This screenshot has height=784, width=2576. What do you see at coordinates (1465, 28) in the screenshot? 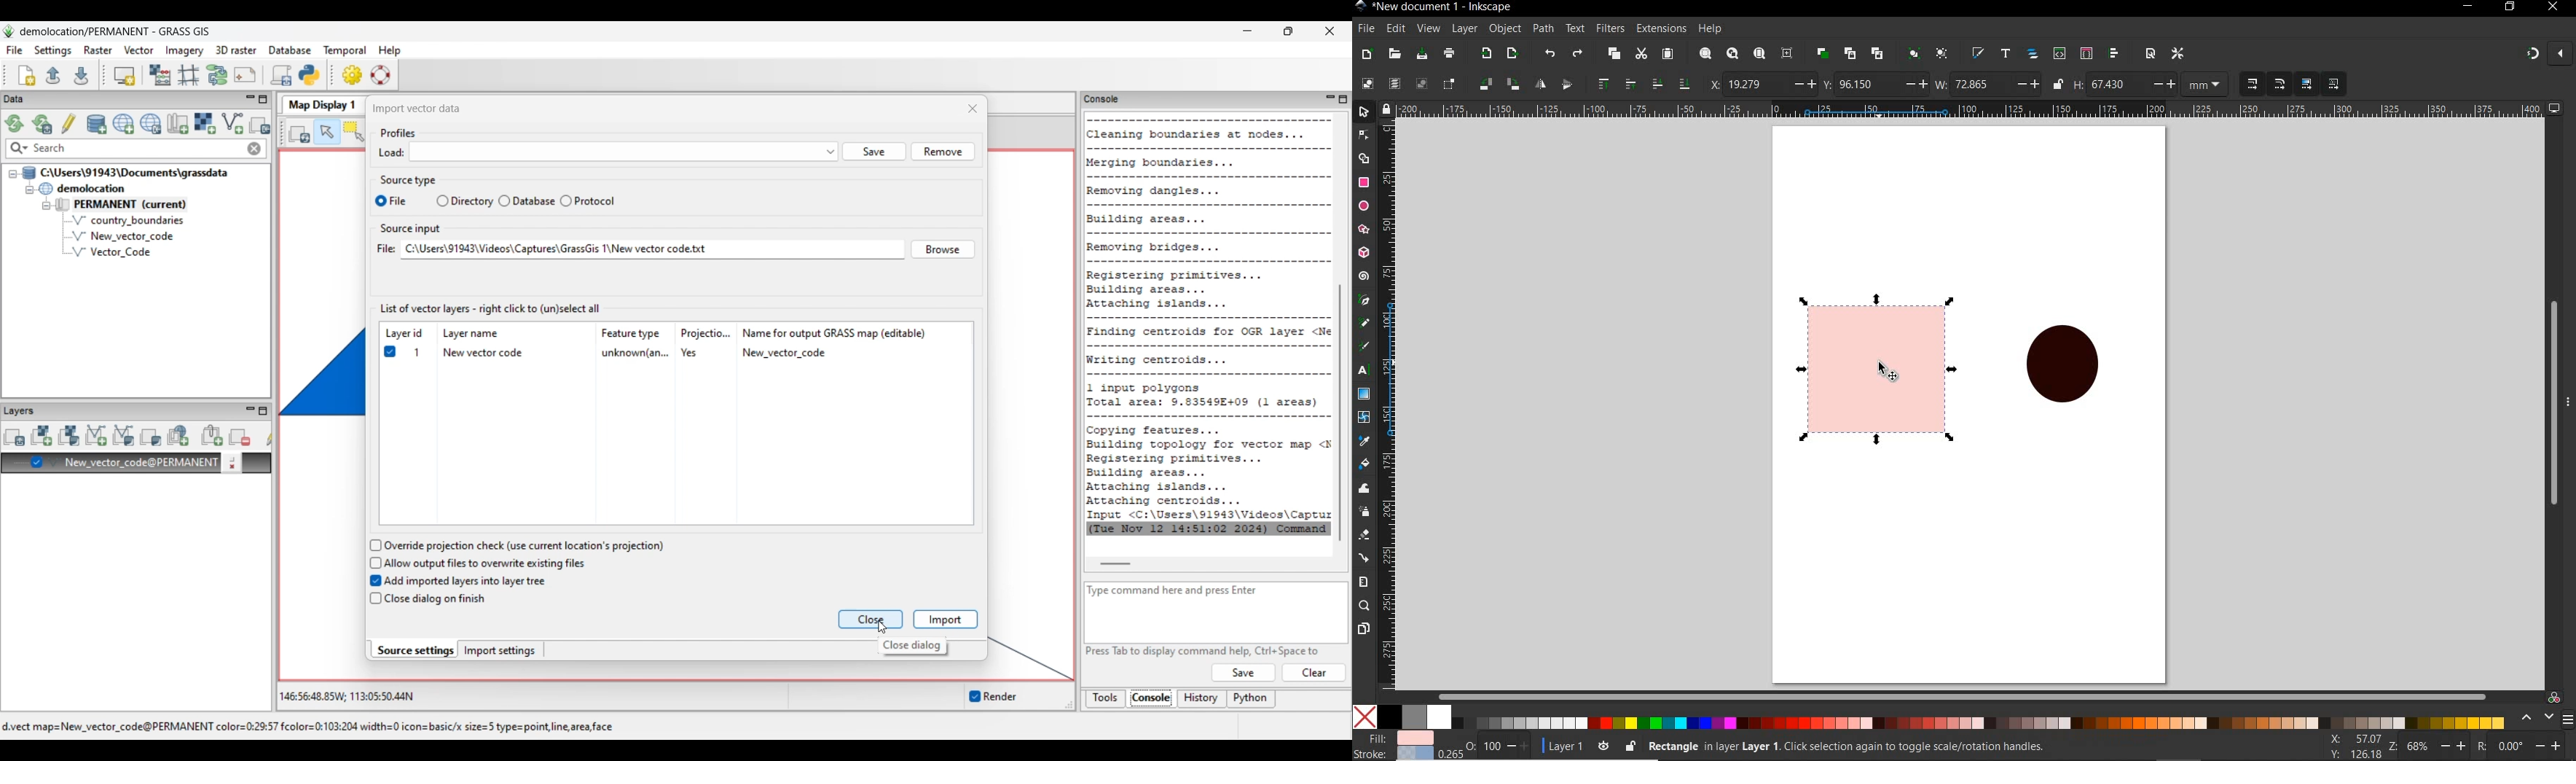
I see `layer` at bounding box center [1465, 28].